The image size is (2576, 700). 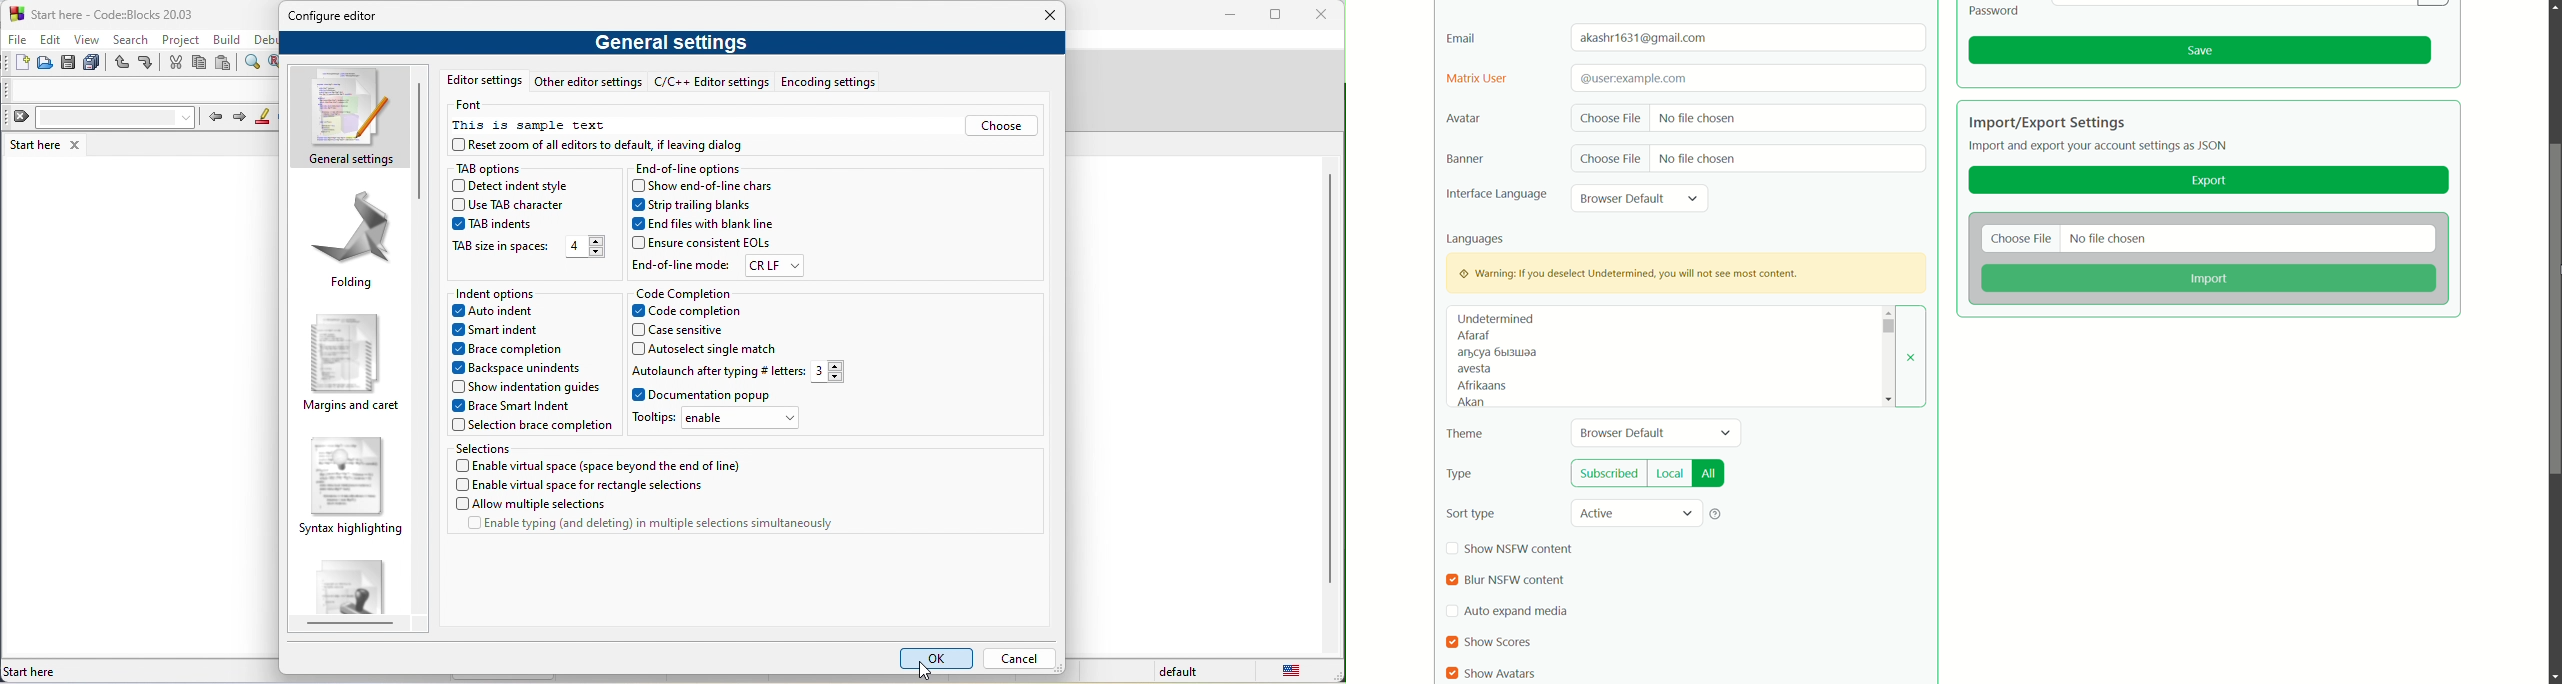 I want to click on no file chosen, so click(x=1696, y=157).